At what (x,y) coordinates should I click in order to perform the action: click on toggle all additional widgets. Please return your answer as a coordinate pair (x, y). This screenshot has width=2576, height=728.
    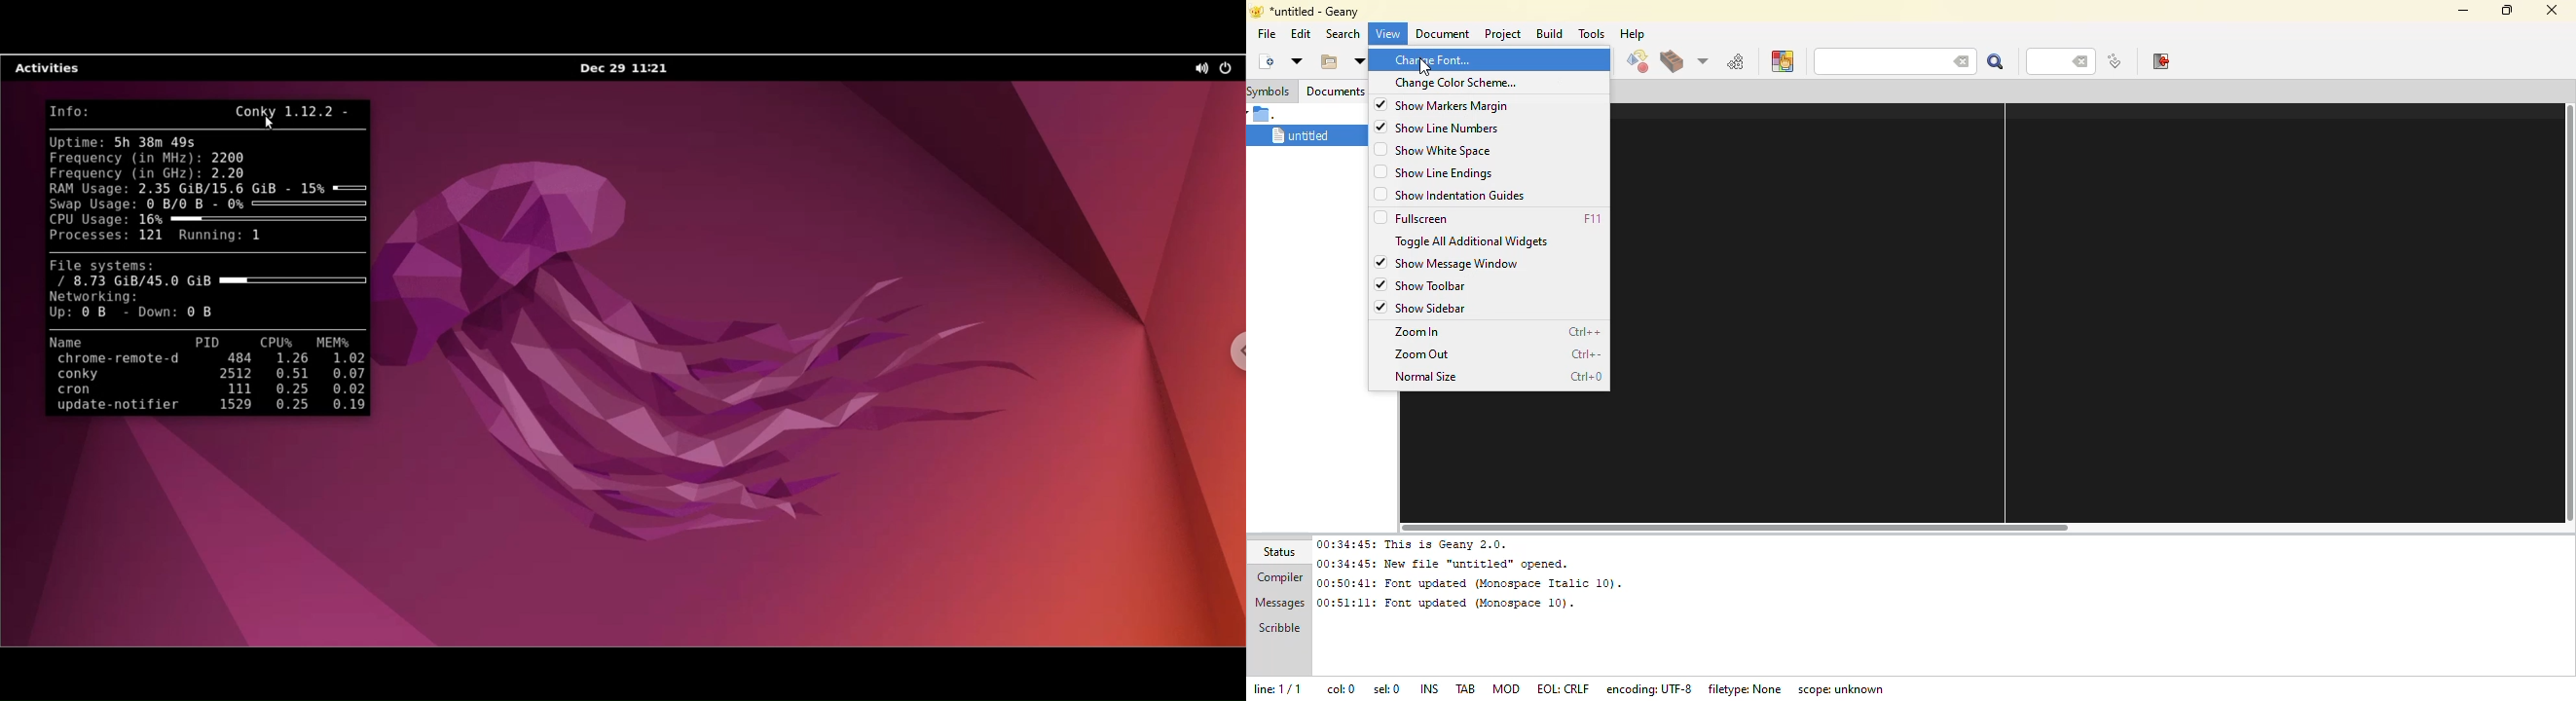
    Looking at the image, I should click on (1476, 240).